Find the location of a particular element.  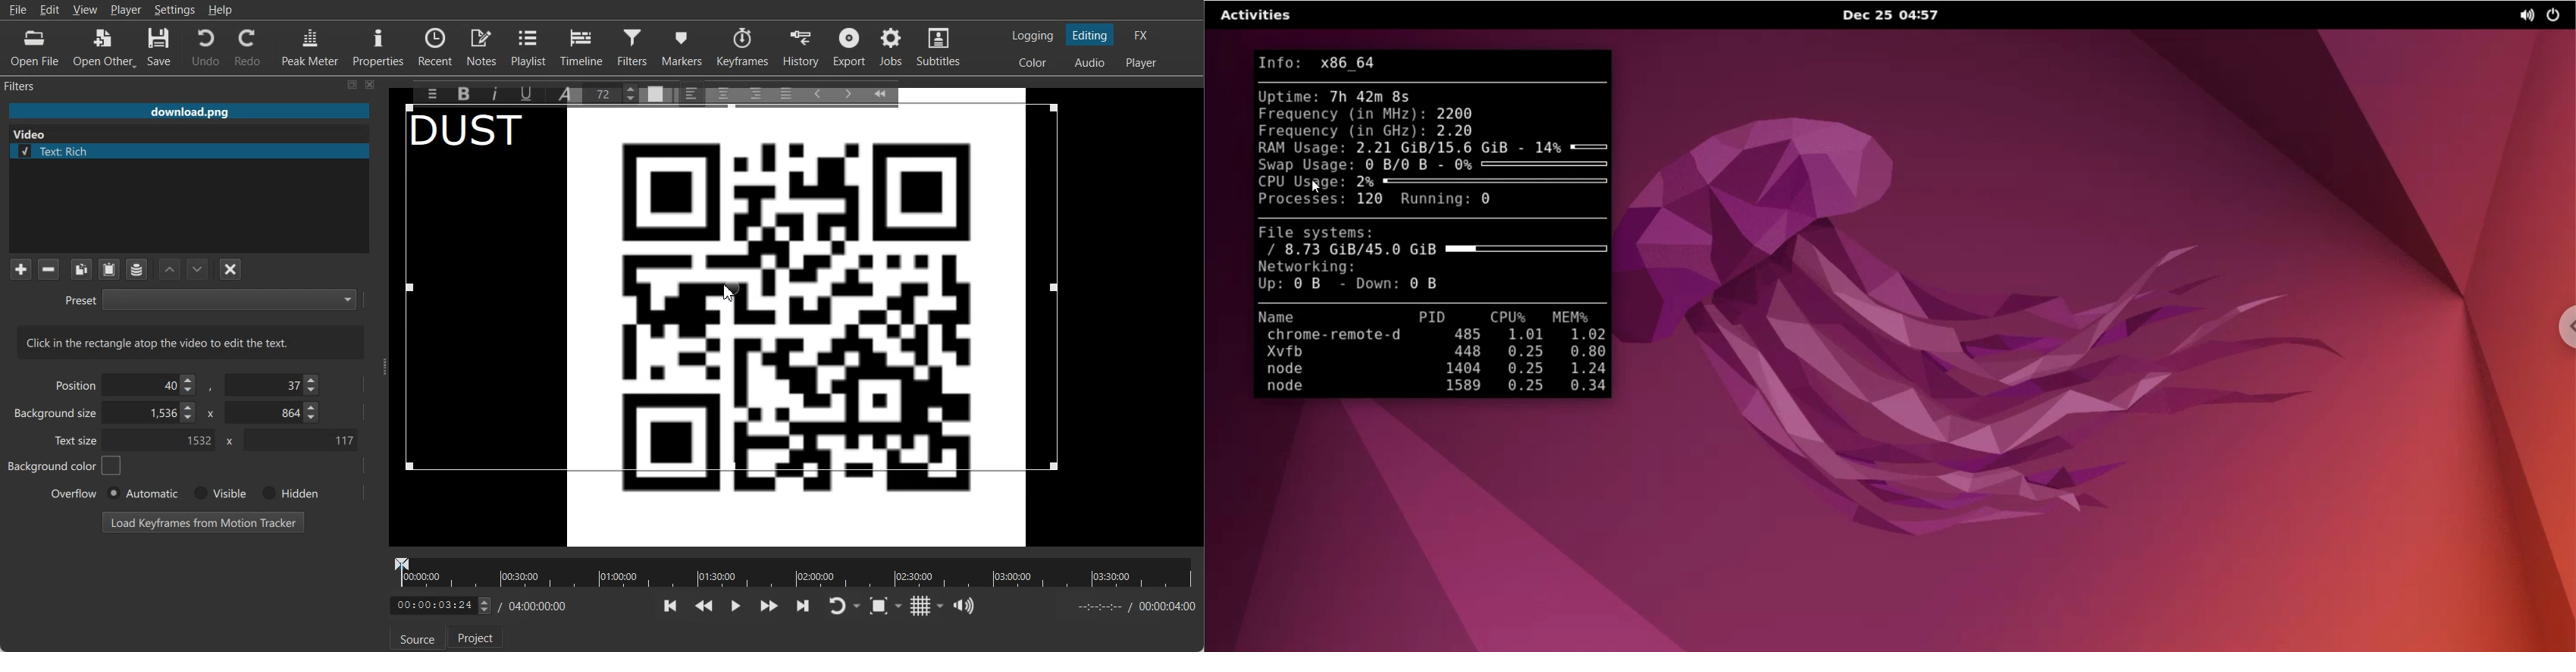

Text size is located at coordinates (77, 440).